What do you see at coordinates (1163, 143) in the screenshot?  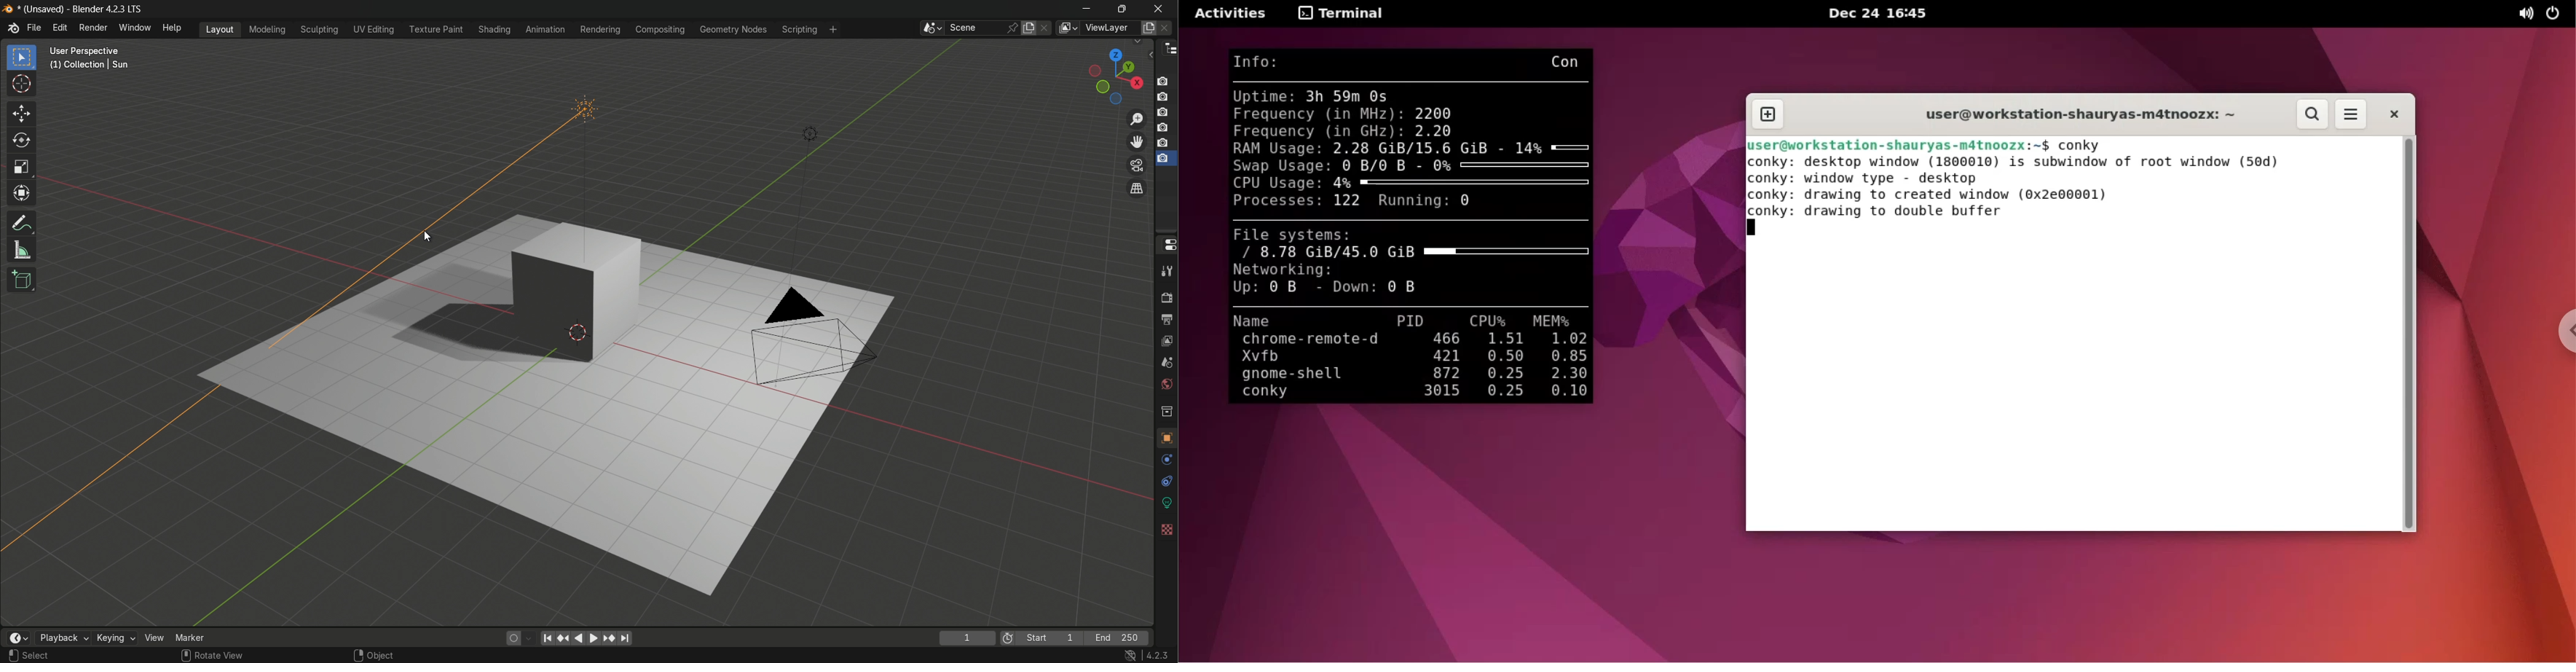 I see `layer 5` at bounding box center [1163, 143].